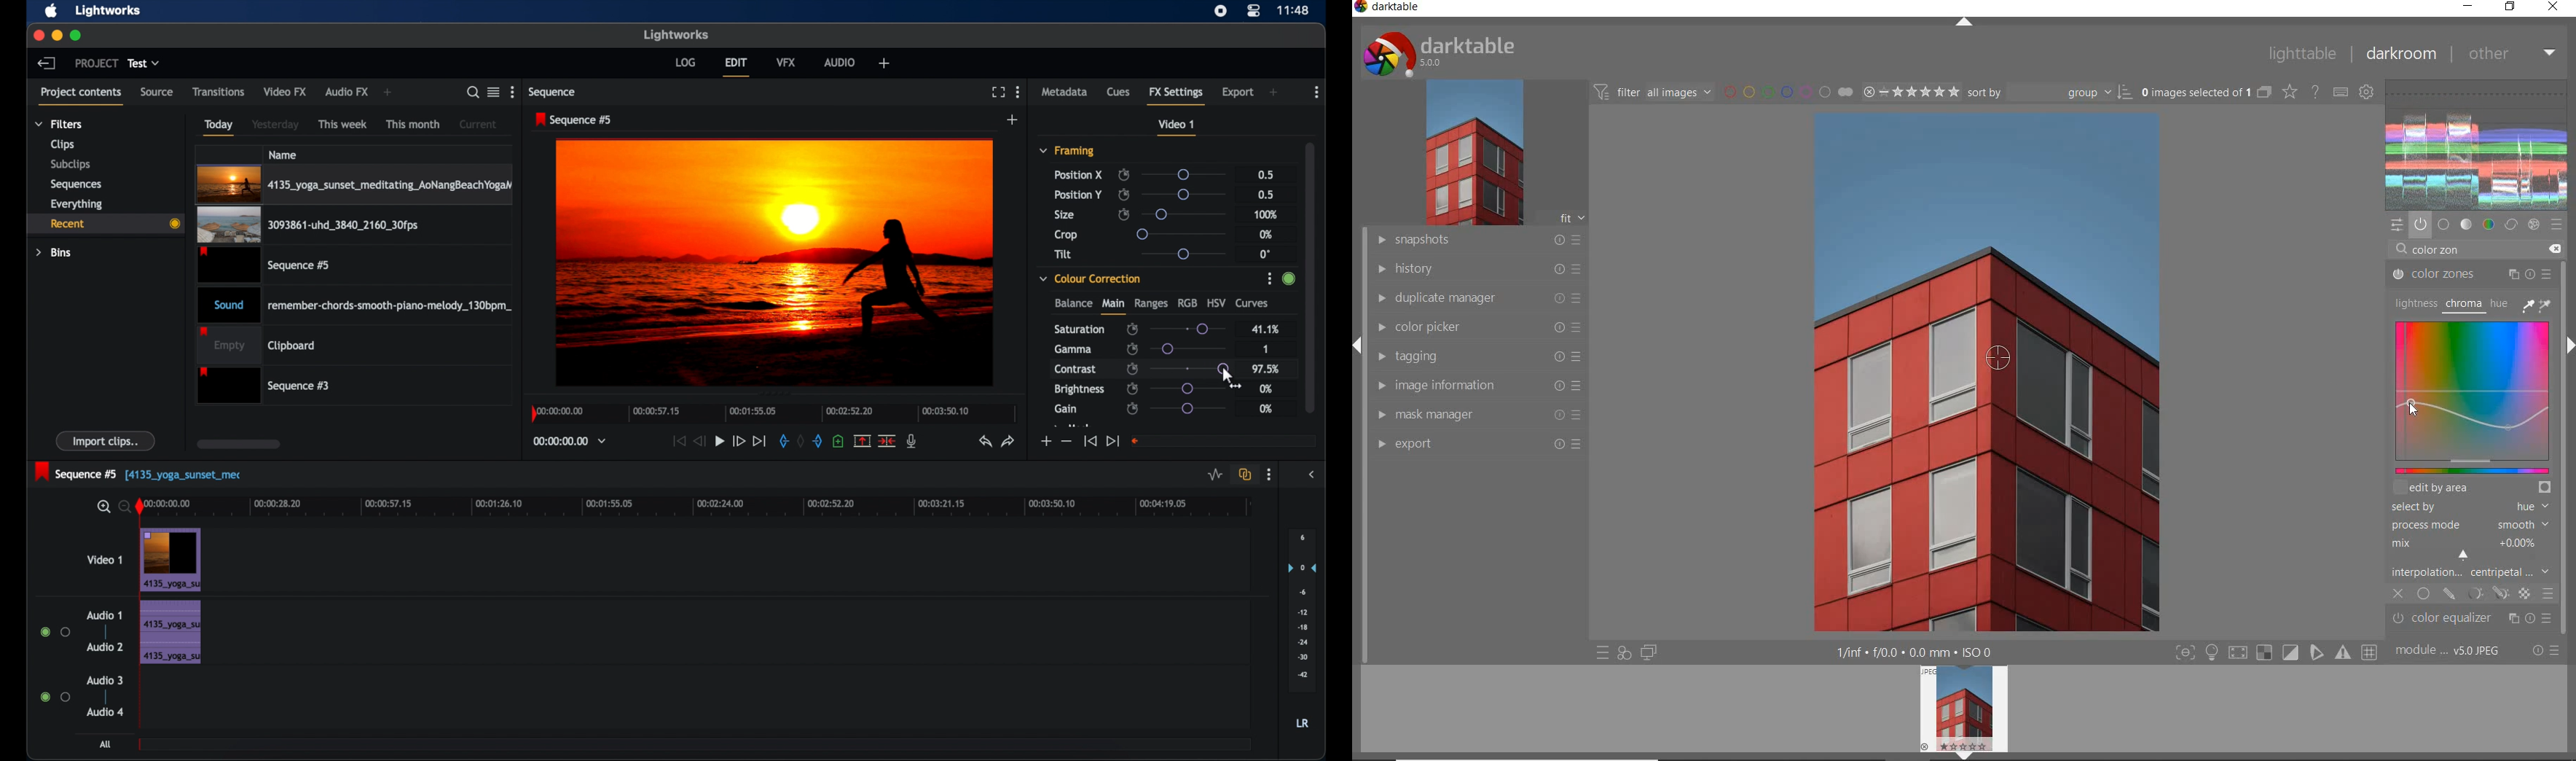 This screenshot has height=784, width=2576. I want to click on contrast, so click(1077, 370).